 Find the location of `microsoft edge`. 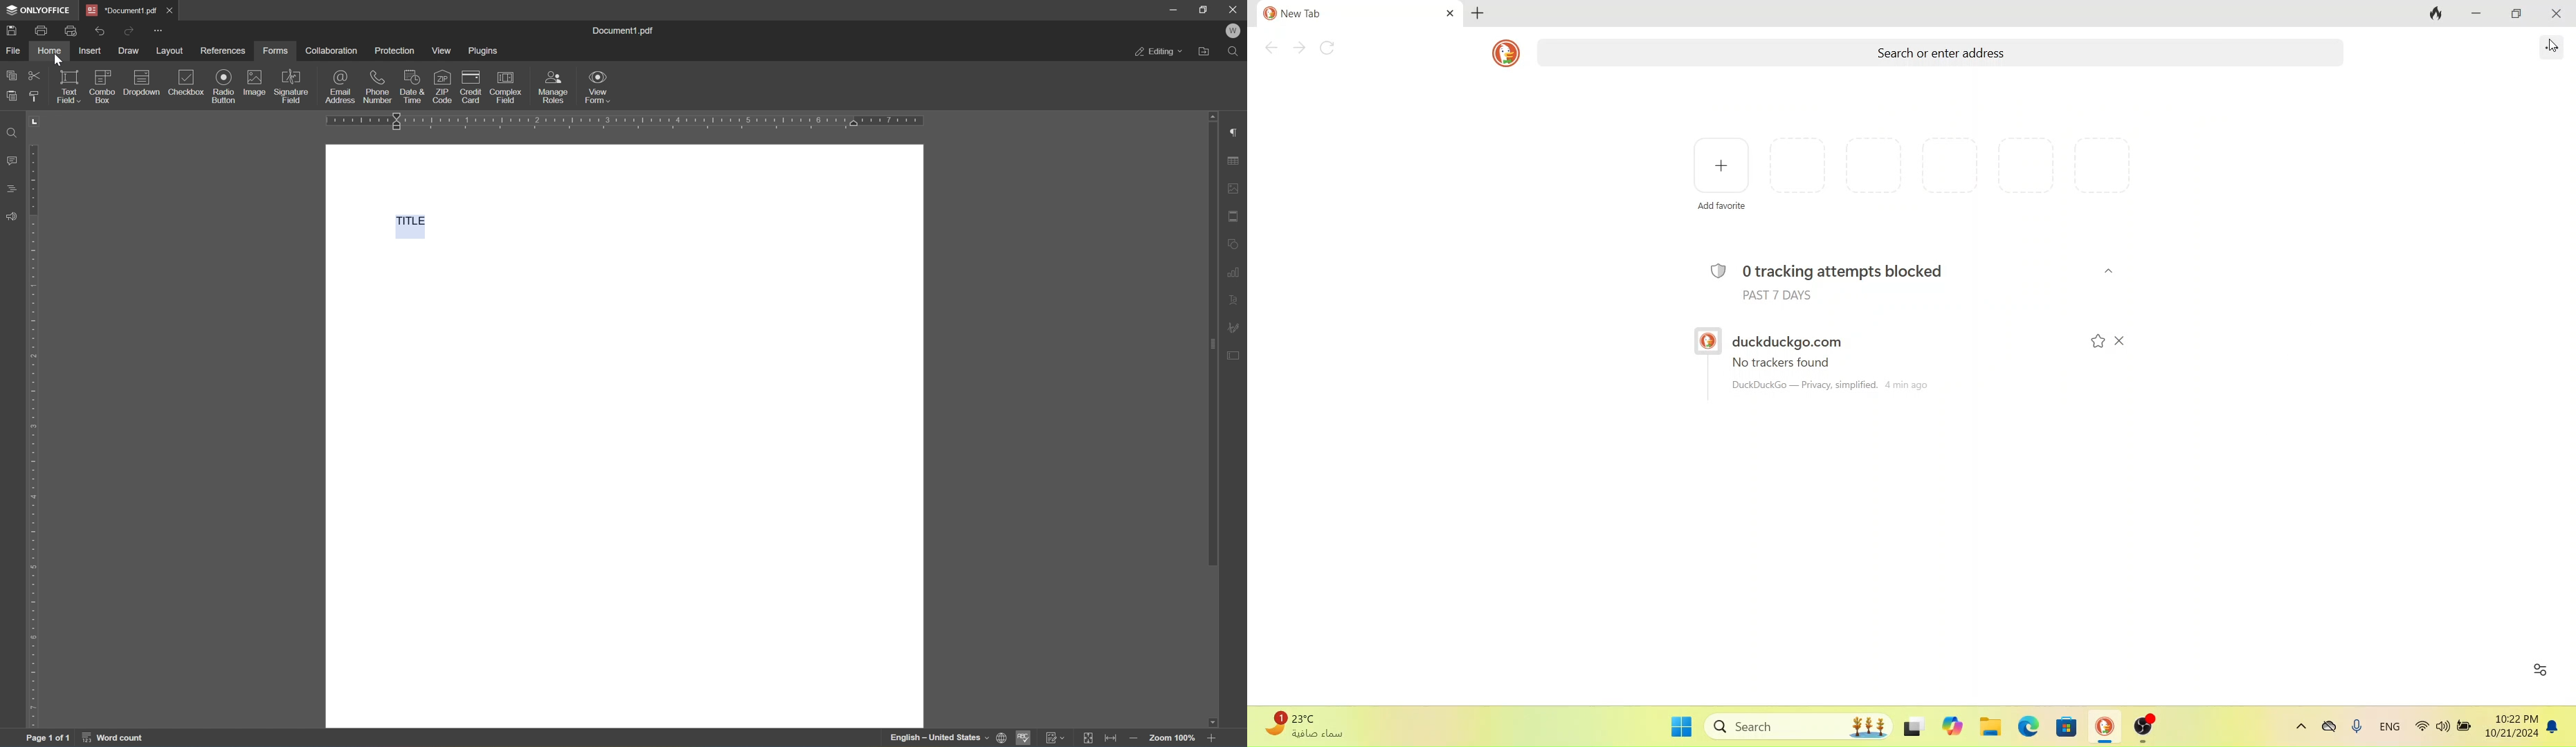

microsoft edge is located at coordinates (2029, 728).